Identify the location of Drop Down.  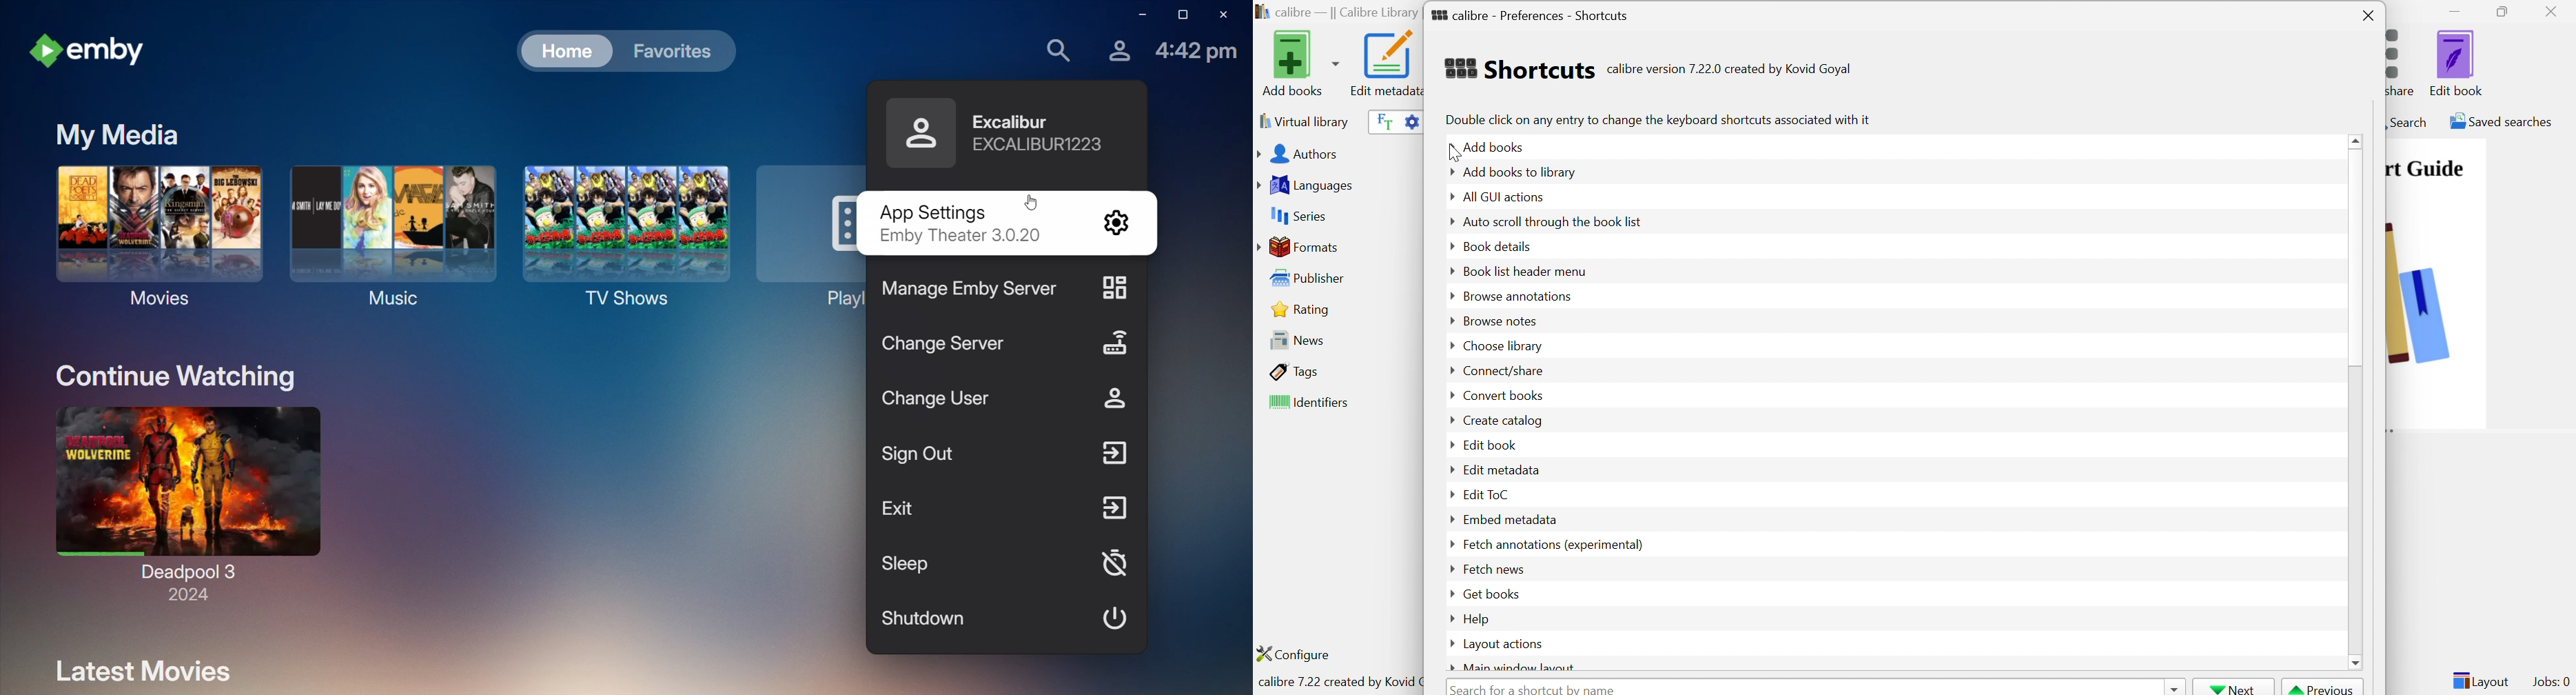
(1449, 543).